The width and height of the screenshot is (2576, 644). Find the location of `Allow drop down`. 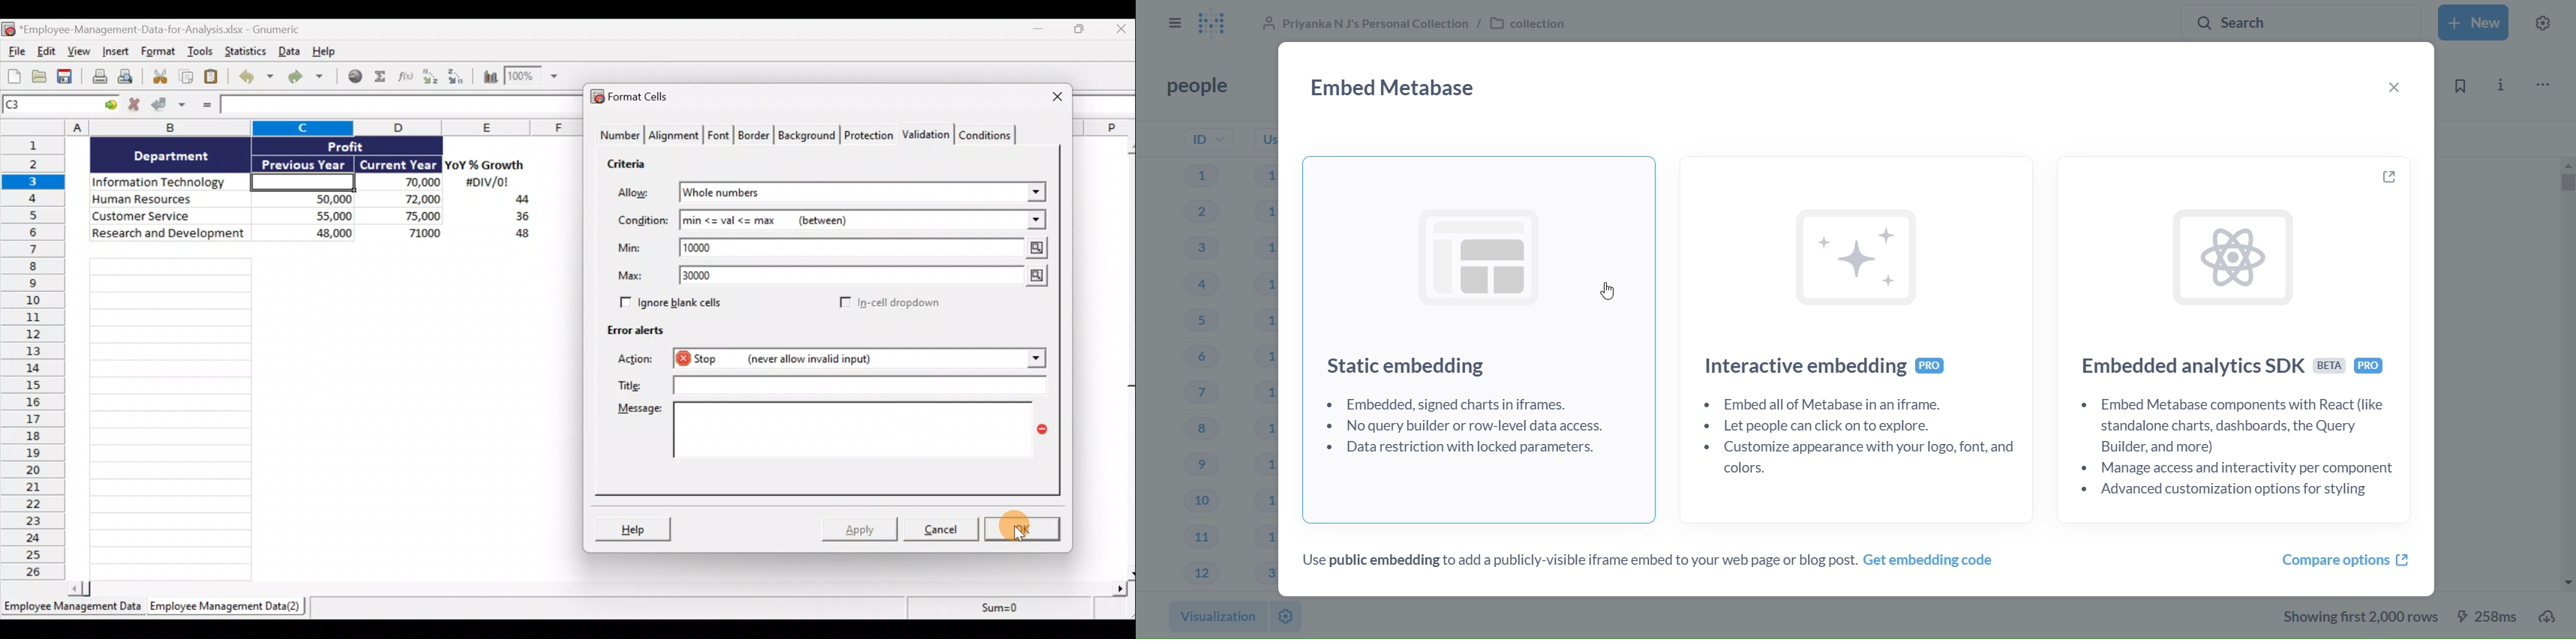

Allow drop down is located at coordinates (1034, 189).